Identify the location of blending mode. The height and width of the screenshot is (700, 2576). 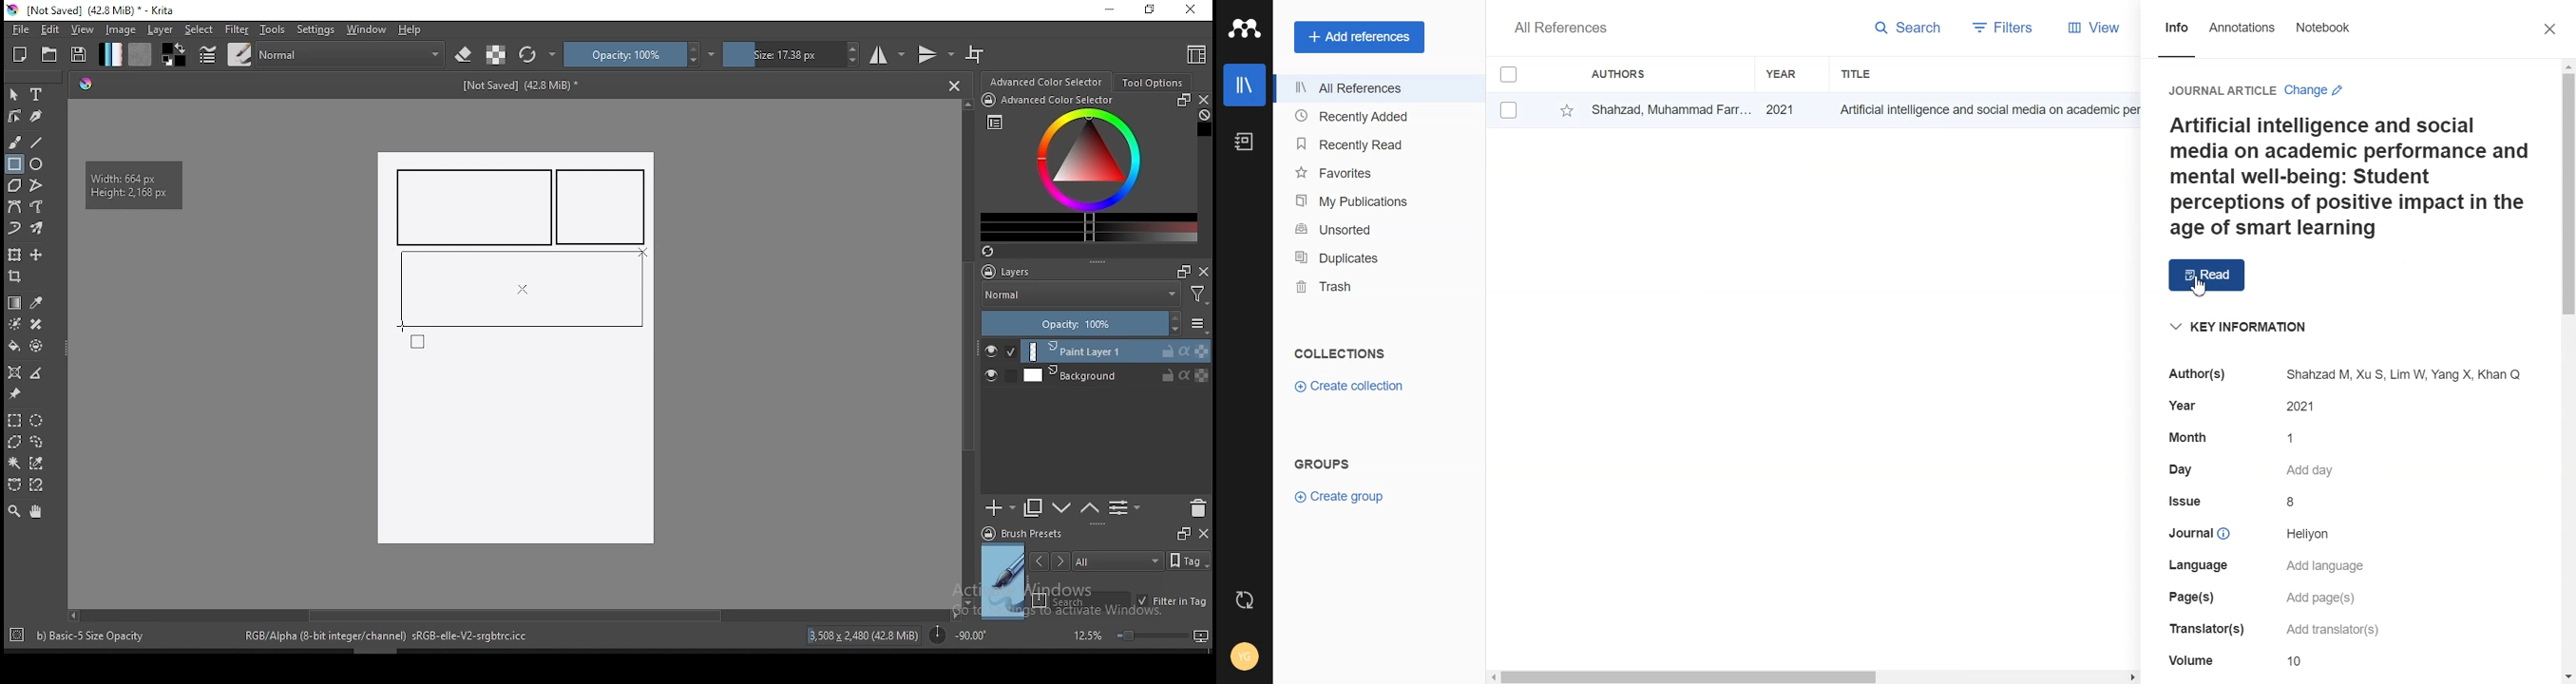
(1079, 296).